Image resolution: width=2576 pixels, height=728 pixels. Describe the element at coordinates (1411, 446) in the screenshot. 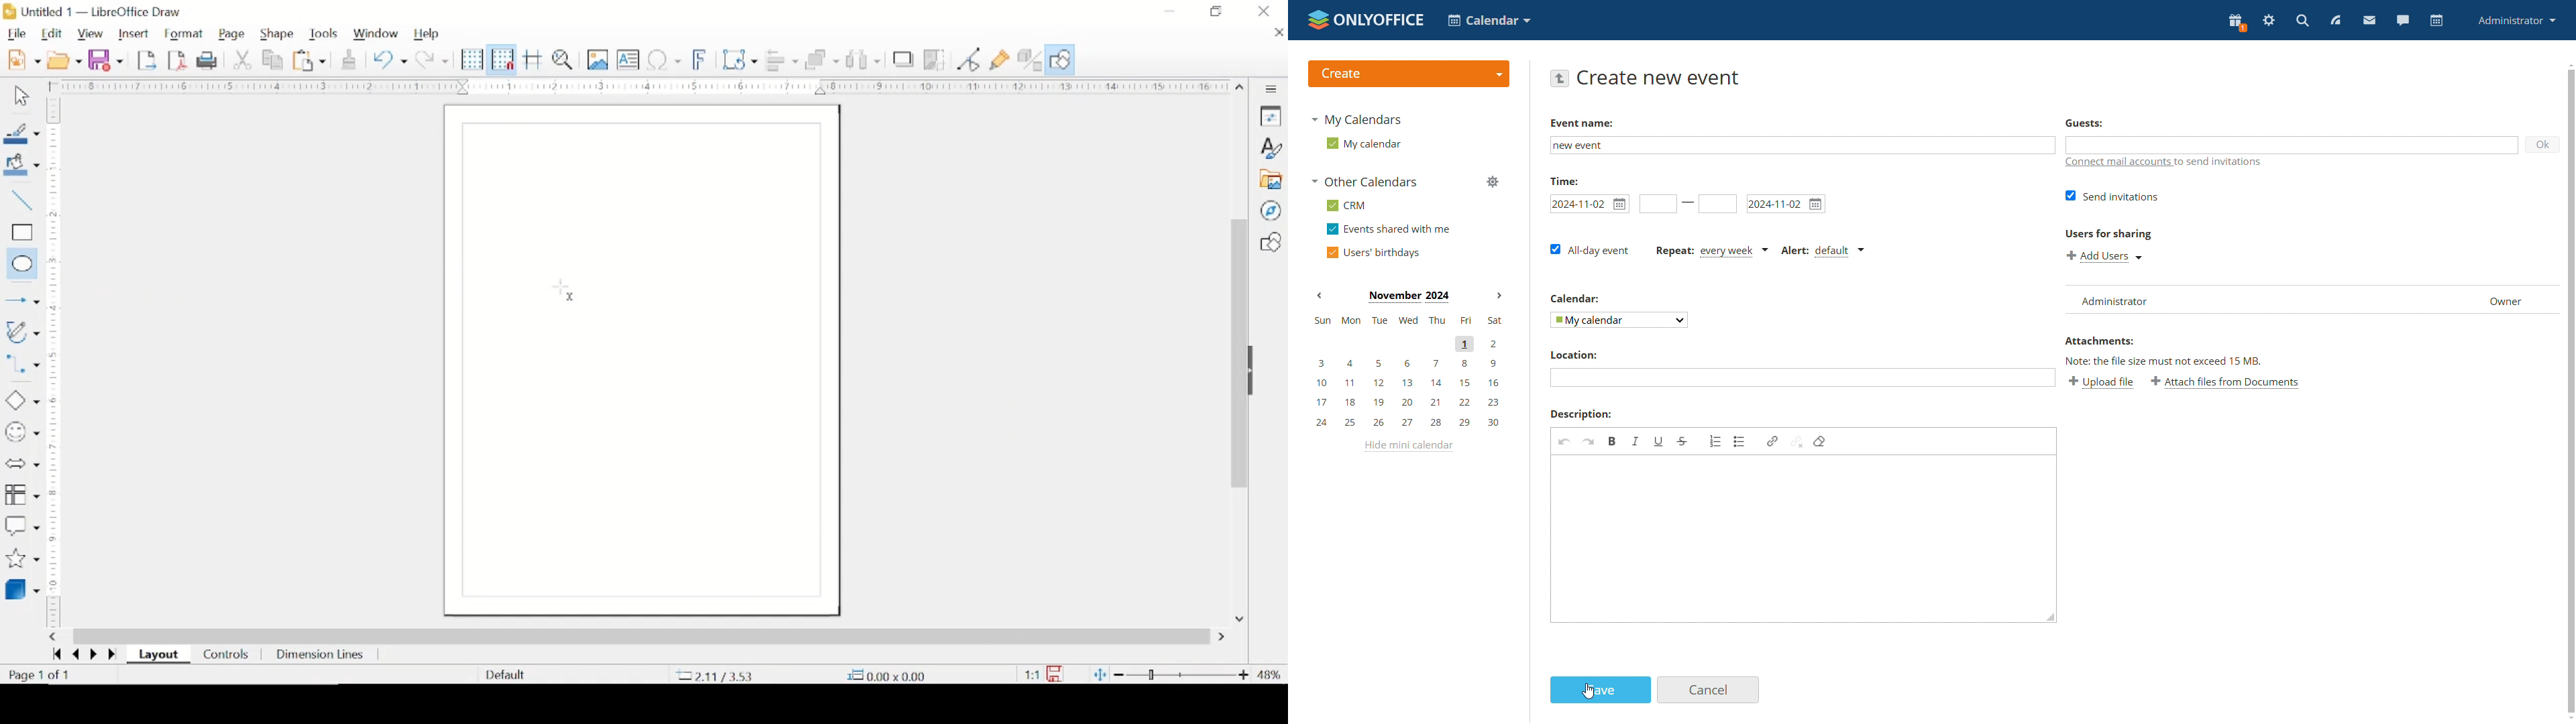

I see `hide mini calendar` at that location.